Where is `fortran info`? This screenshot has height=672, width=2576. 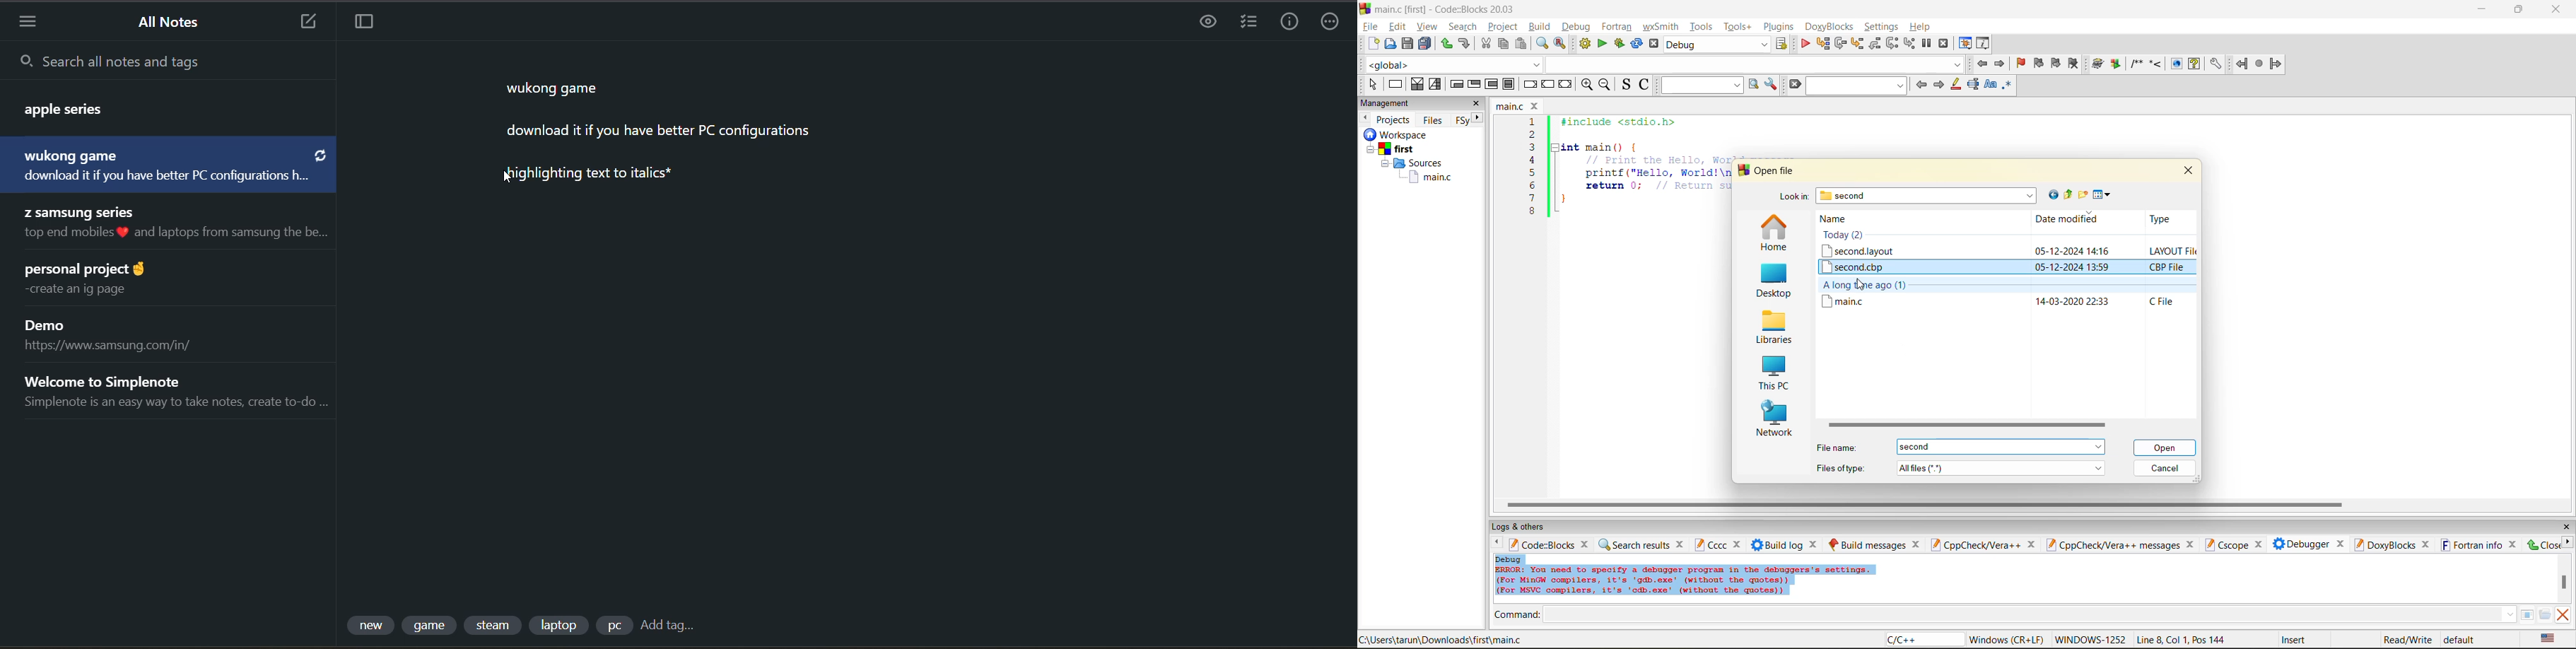
fortran info is located at coordinates (2472, 545).